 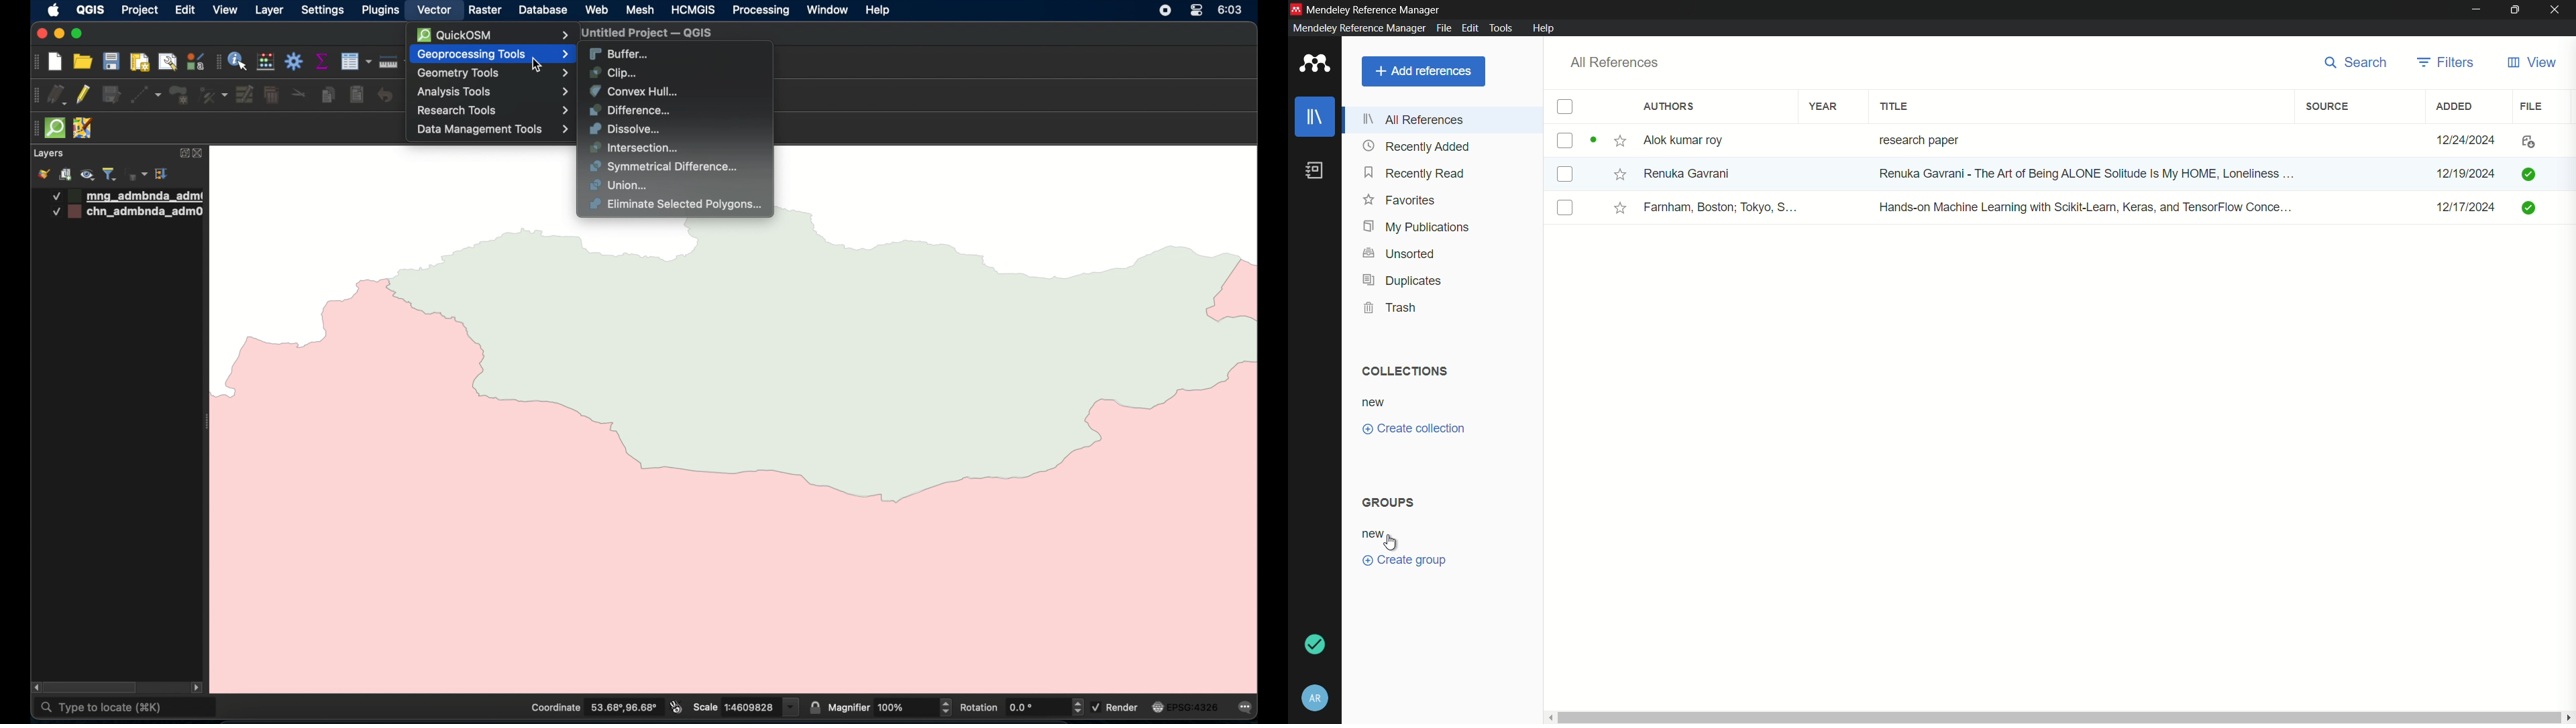 What do you see at coordinates (1565, 108) in the screenshot?
I see `check box` at bounding box center [1565, 108].